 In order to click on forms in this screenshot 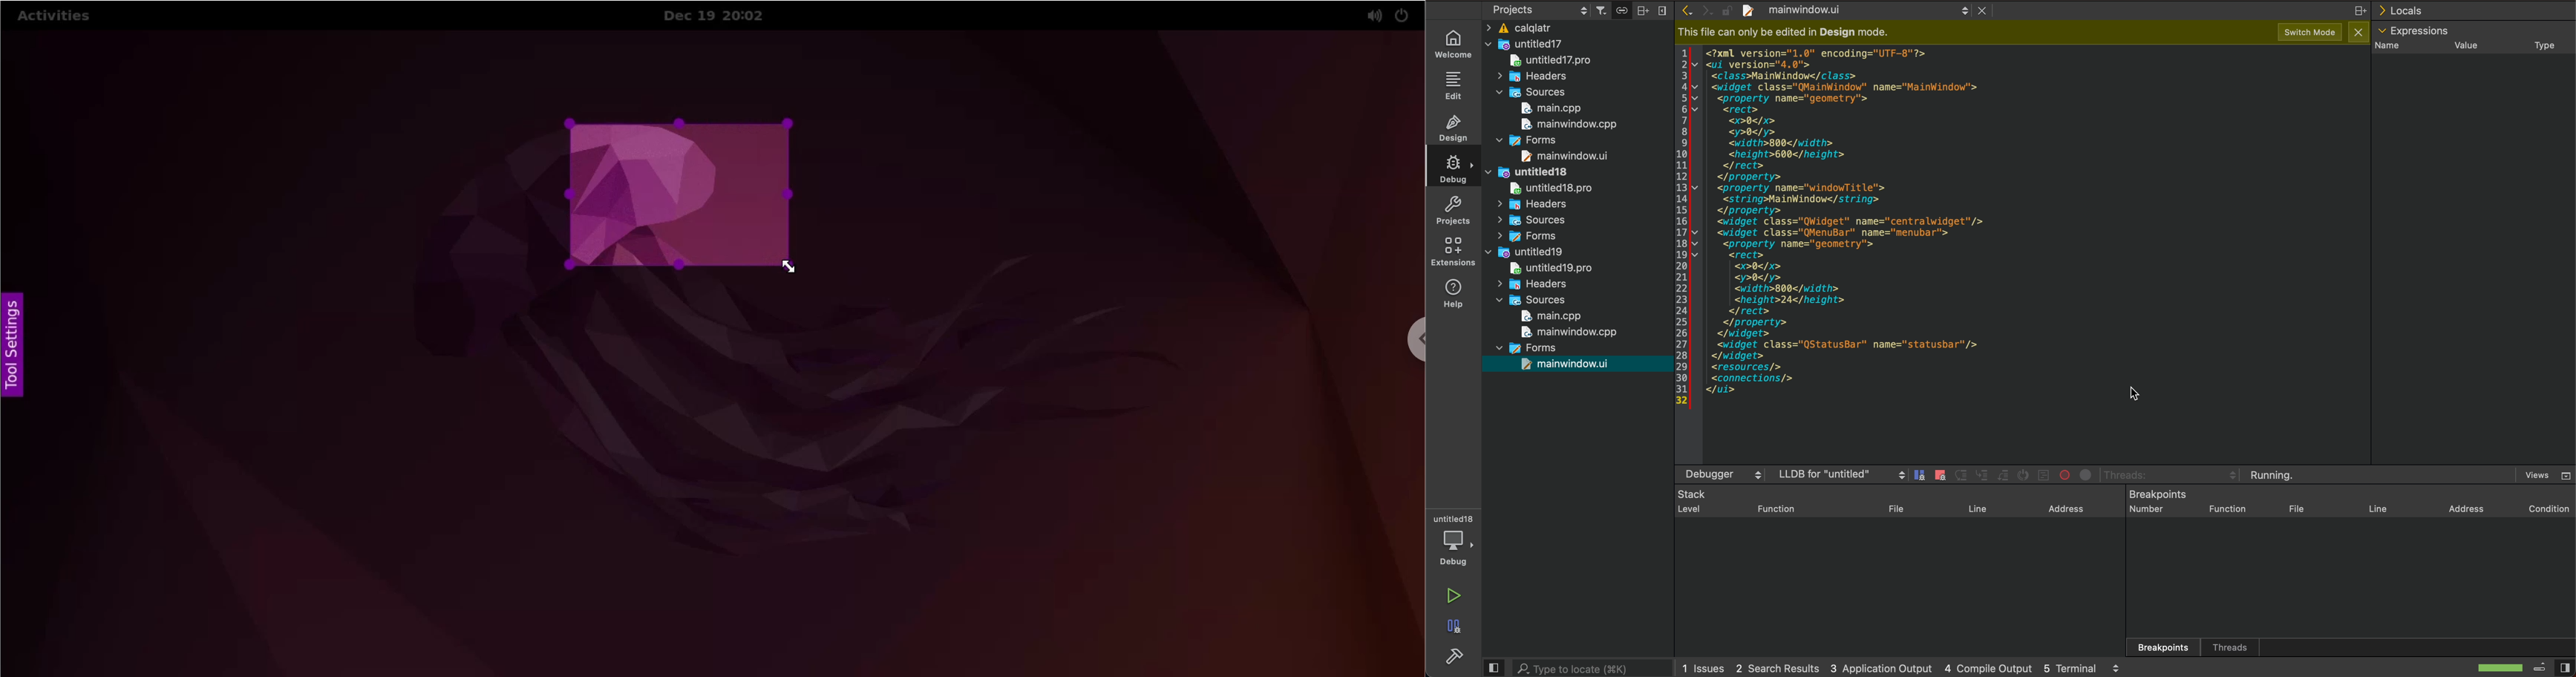, I will do `click(1532, 237)`.